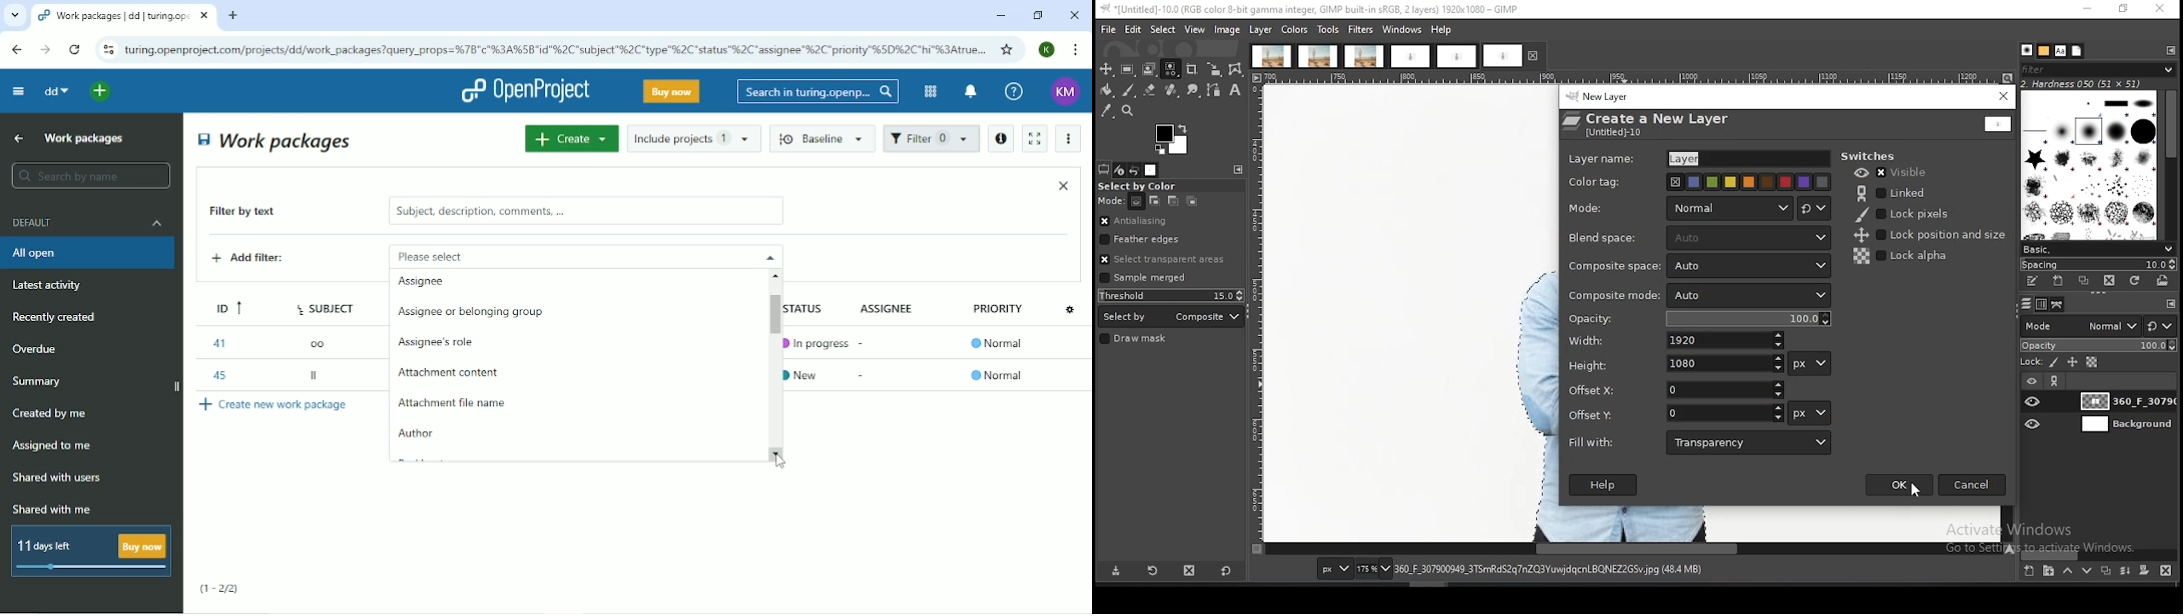  What do you see at coordinates (58, 317) in the screenshot?
I see `Recently created` at bounding box center [58, 317].